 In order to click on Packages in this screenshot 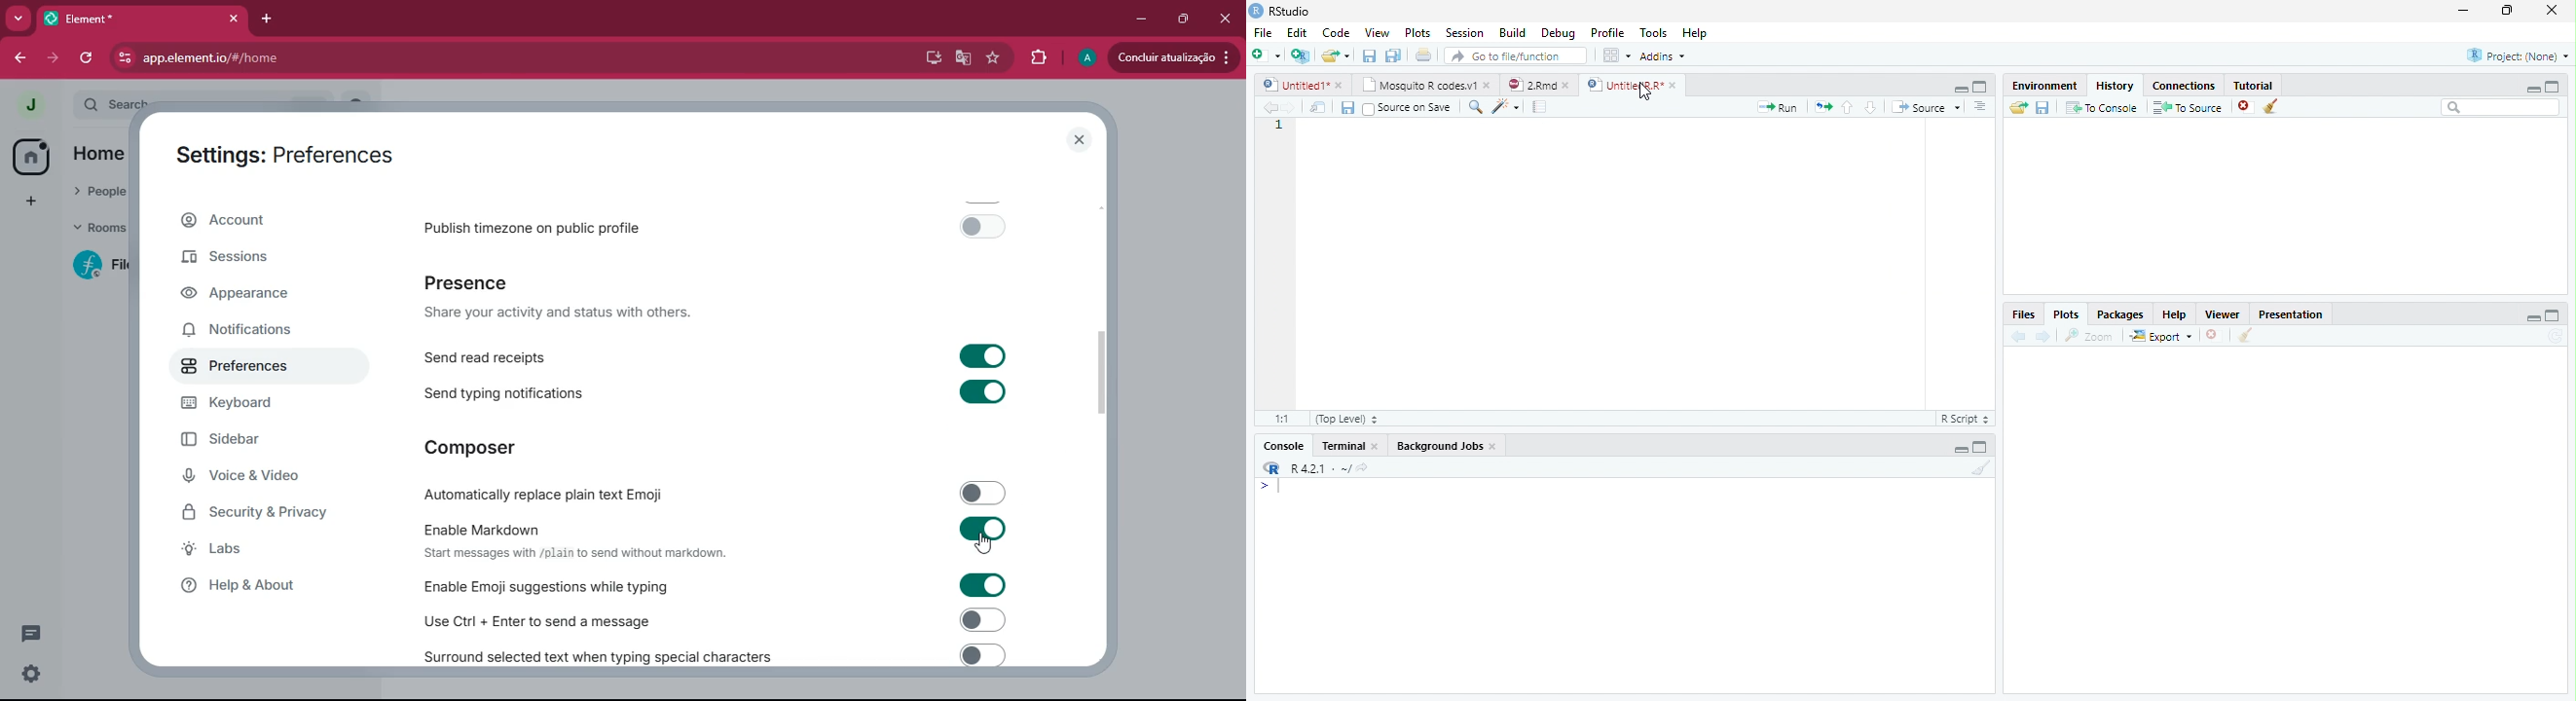, I will do `click(2120, 314)`.